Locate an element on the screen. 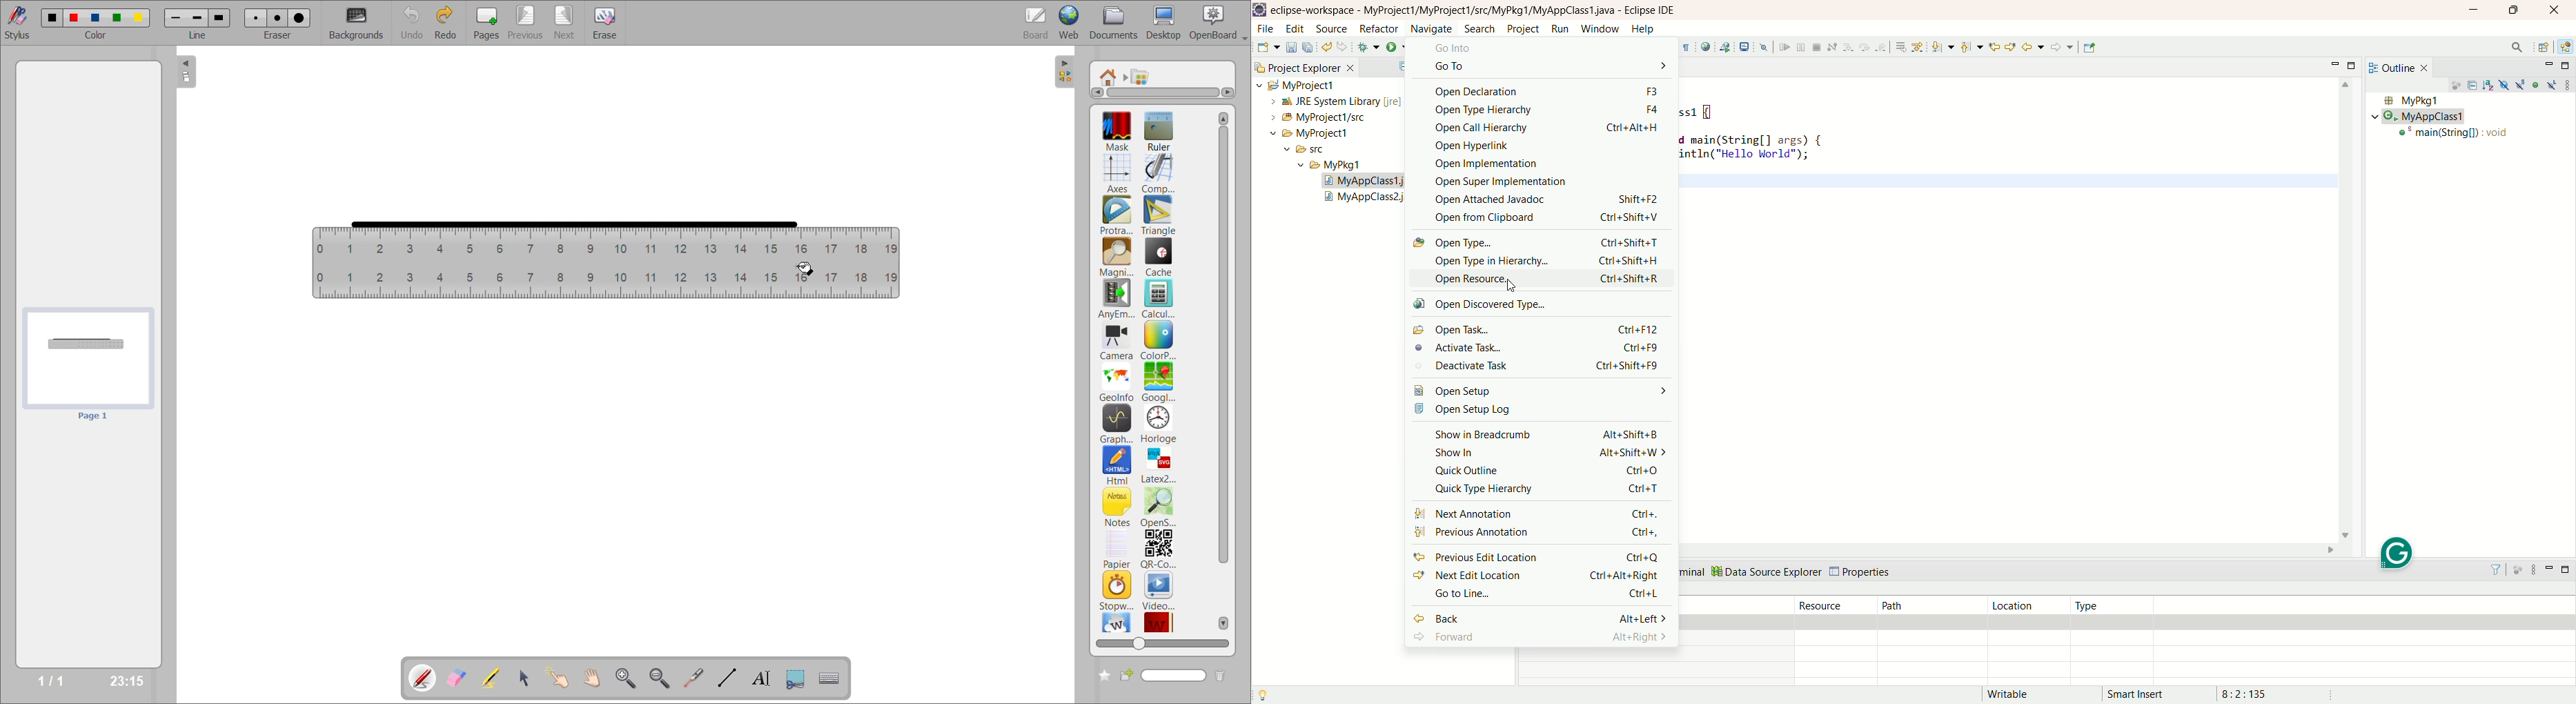 Image resolution: width=2576 pixels, height=728 pixels. write text is located at coordinates (761, 678).